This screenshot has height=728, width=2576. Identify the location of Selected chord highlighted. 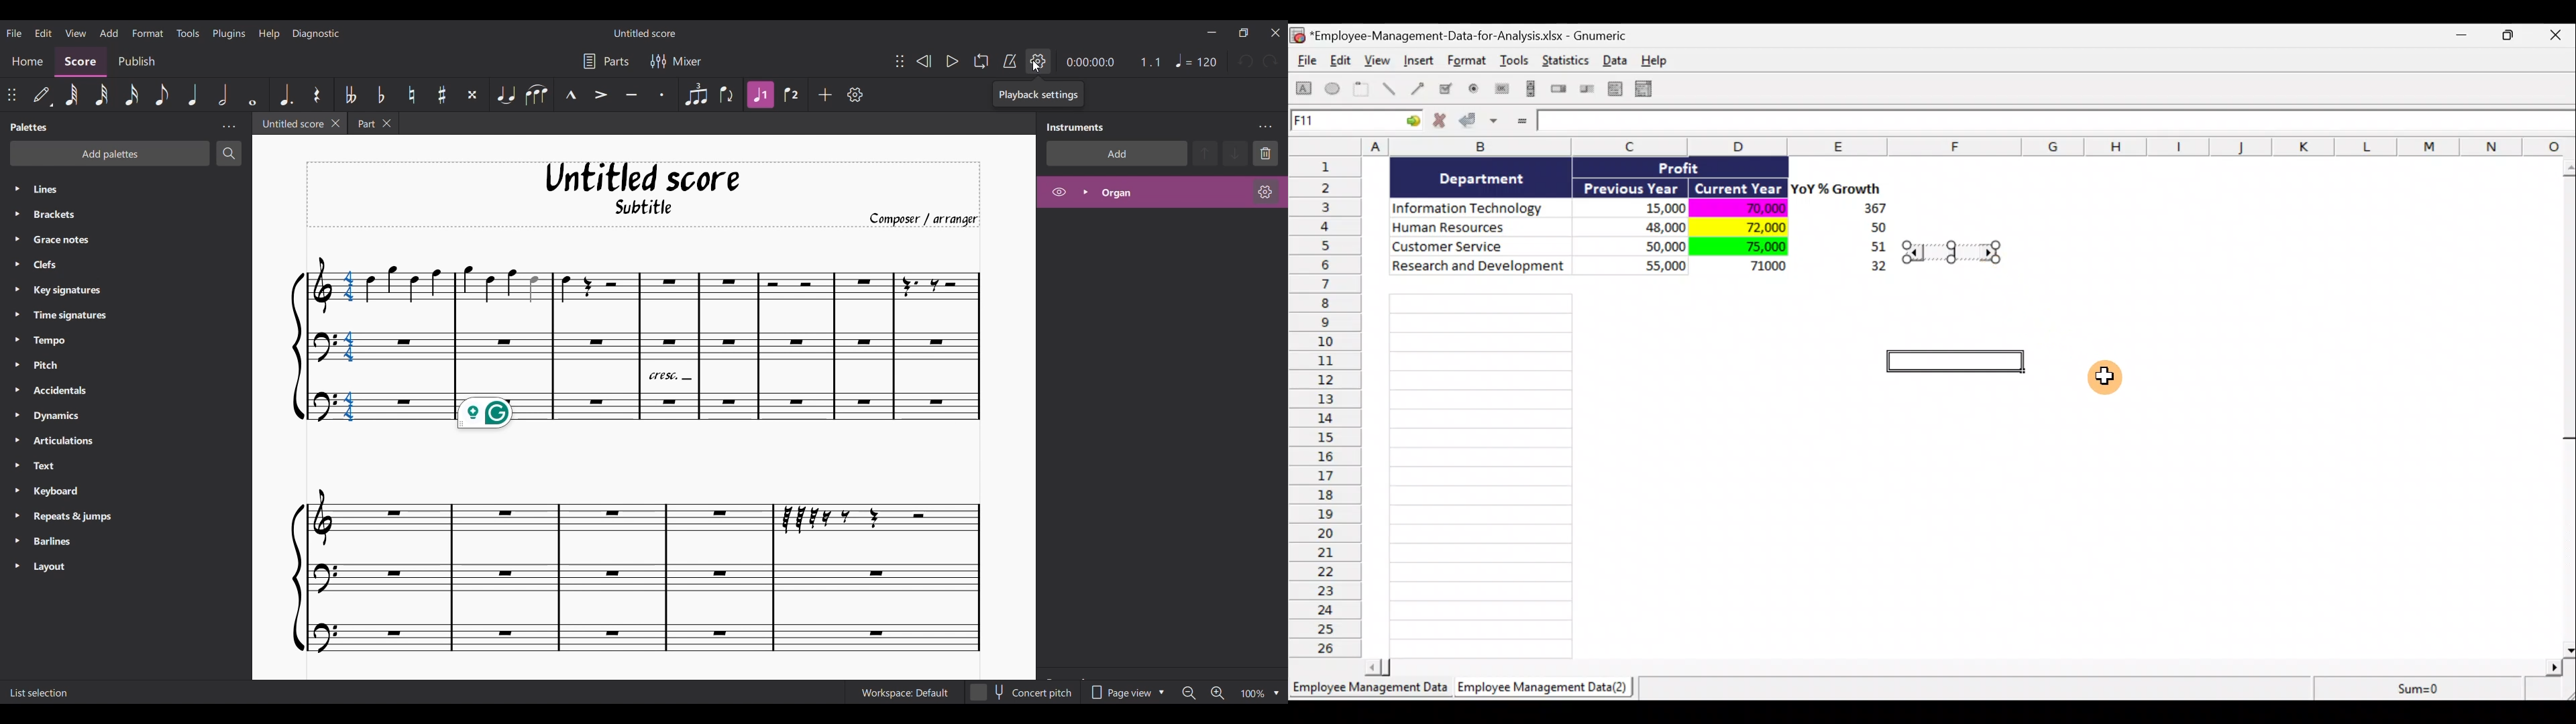
(349, 346).